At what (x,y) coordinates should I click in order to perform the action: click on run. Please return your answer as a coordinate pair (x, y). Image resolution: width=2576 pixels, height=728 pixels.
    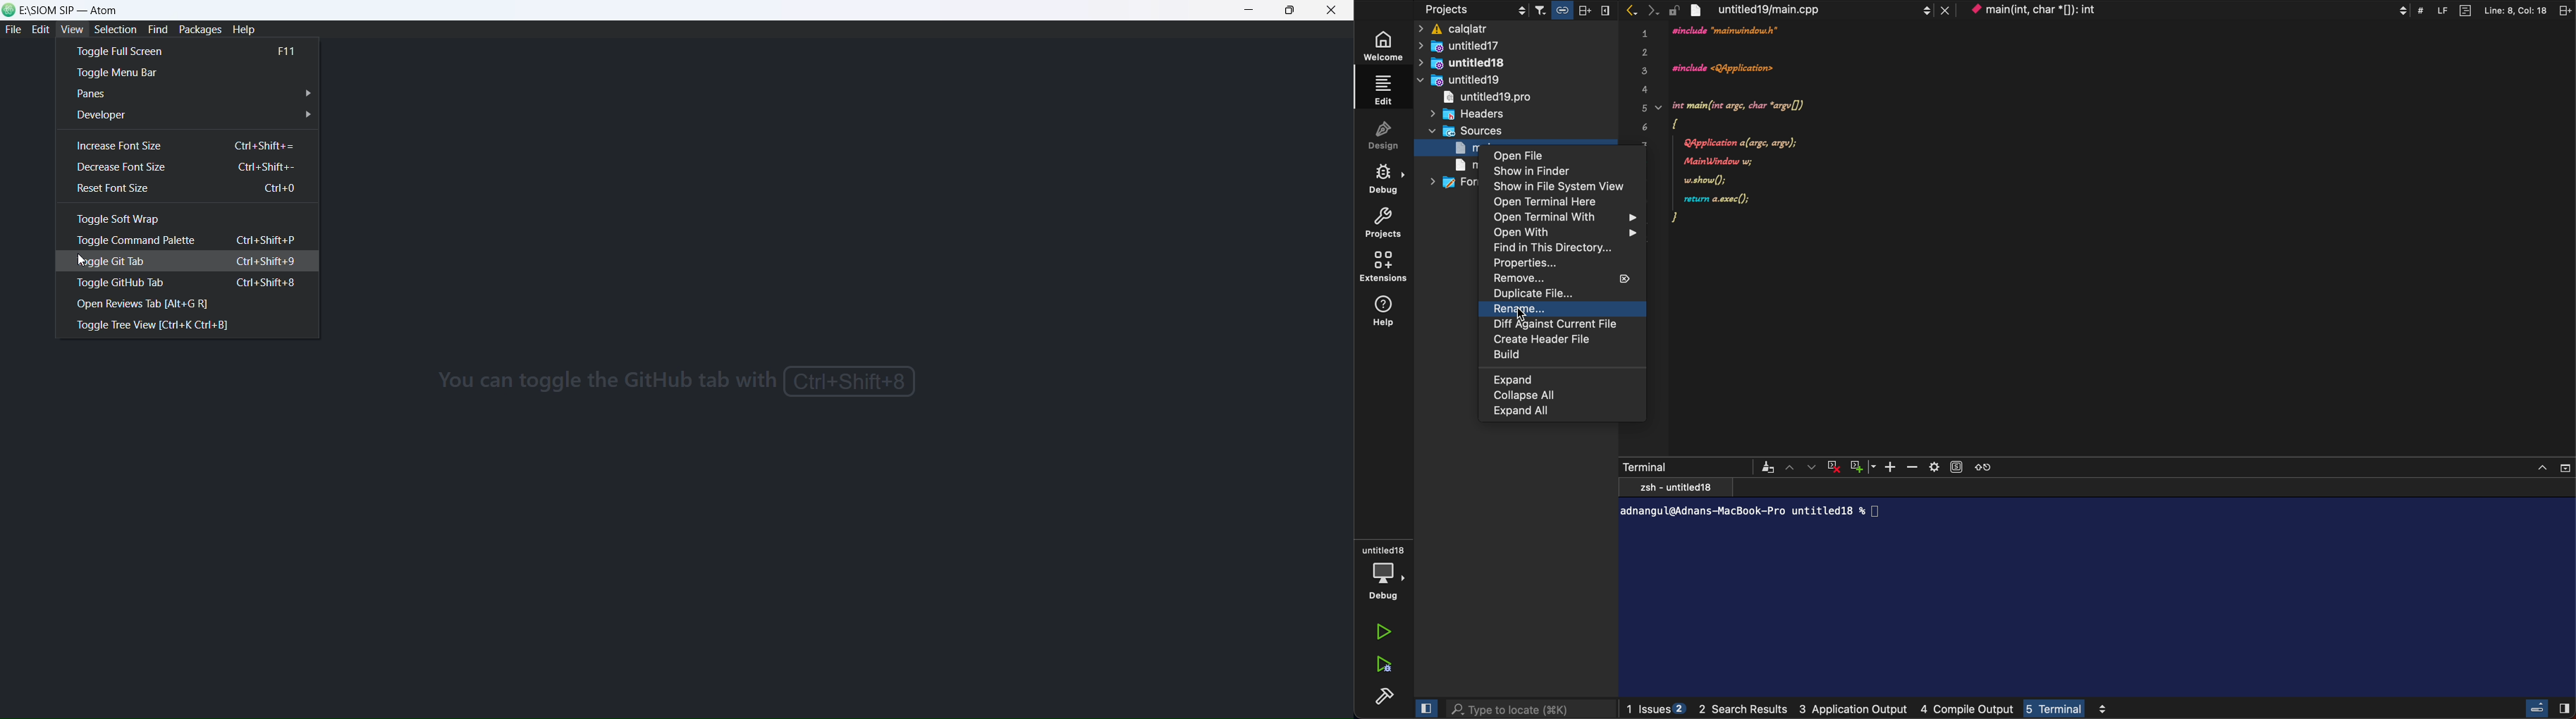
    Looking at the image, I should click on (1385, 633).